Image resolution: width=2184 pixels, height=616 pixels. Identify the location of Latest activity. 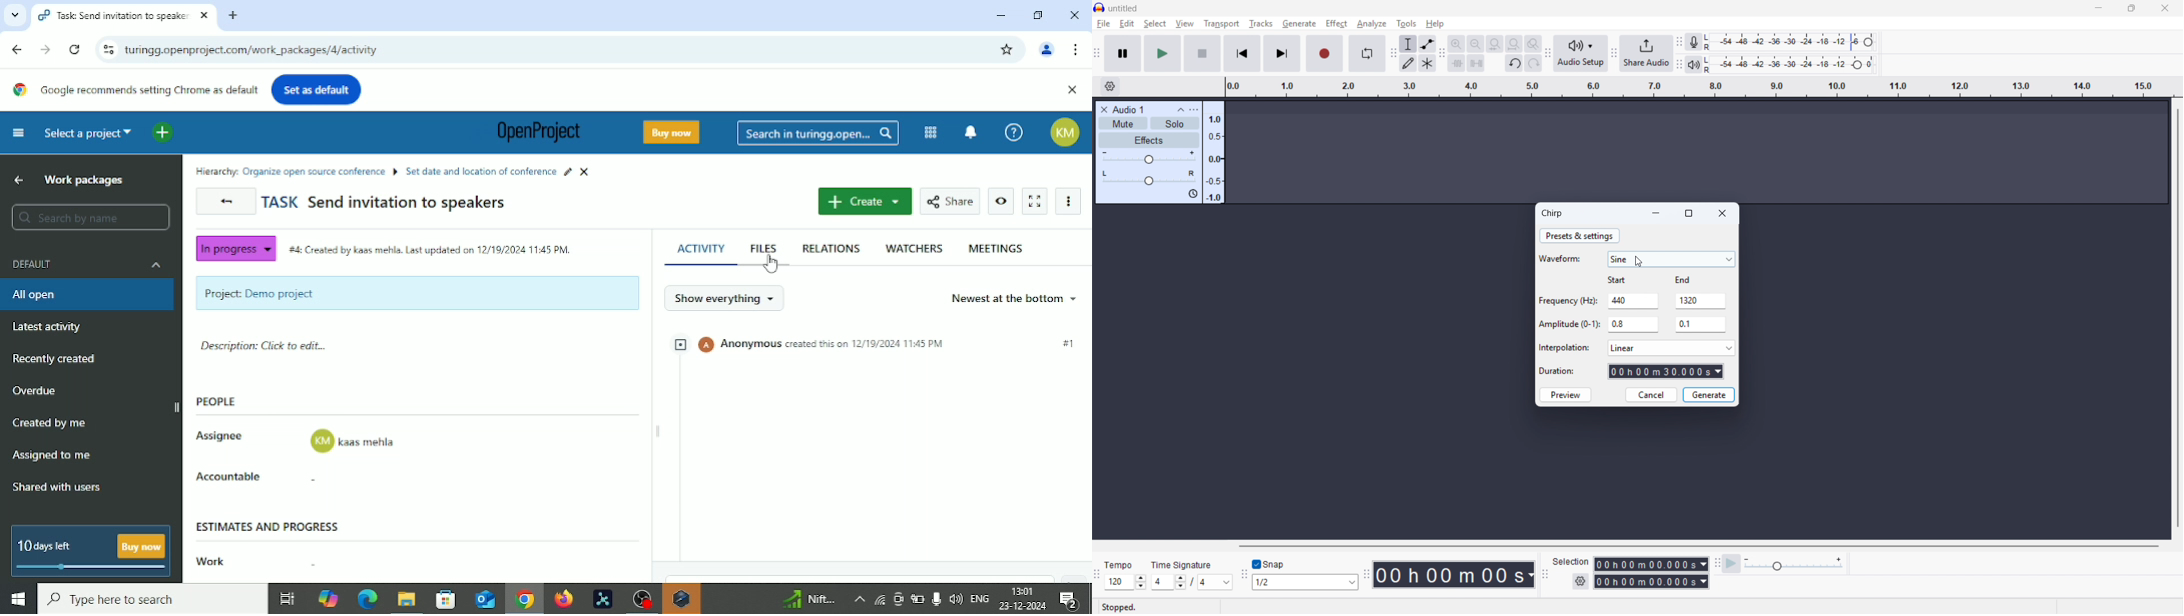
(48, 327).